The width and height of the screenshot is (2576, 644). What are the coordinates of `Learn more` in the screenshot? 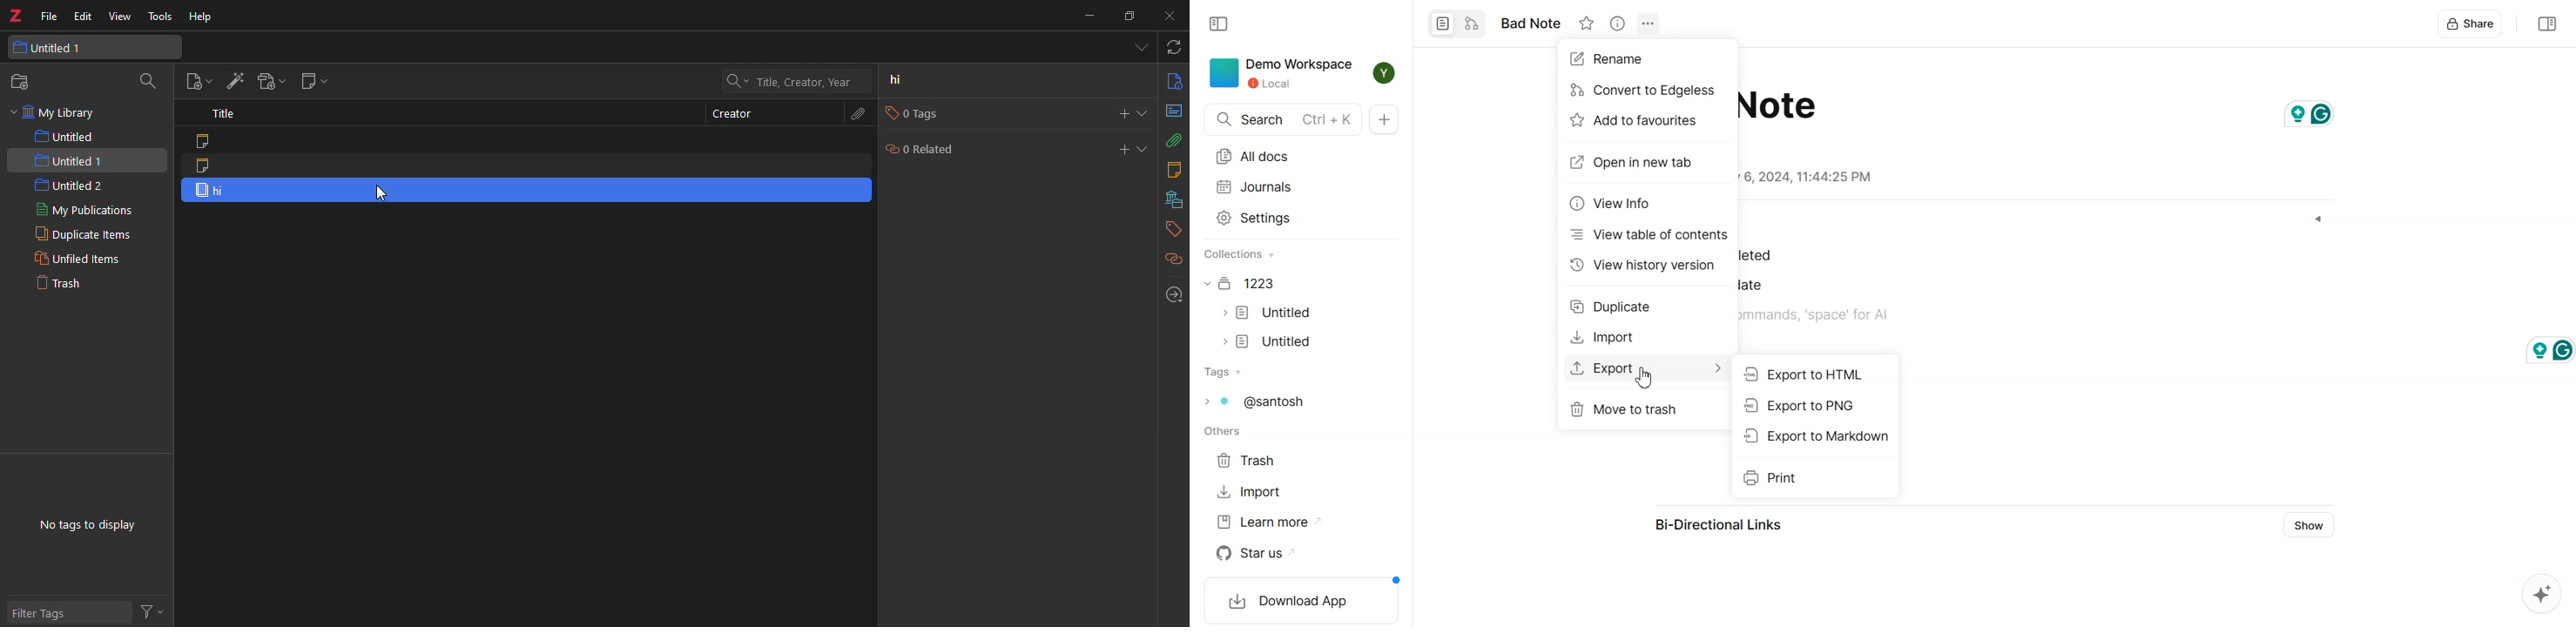 It's located at (1268, 522).